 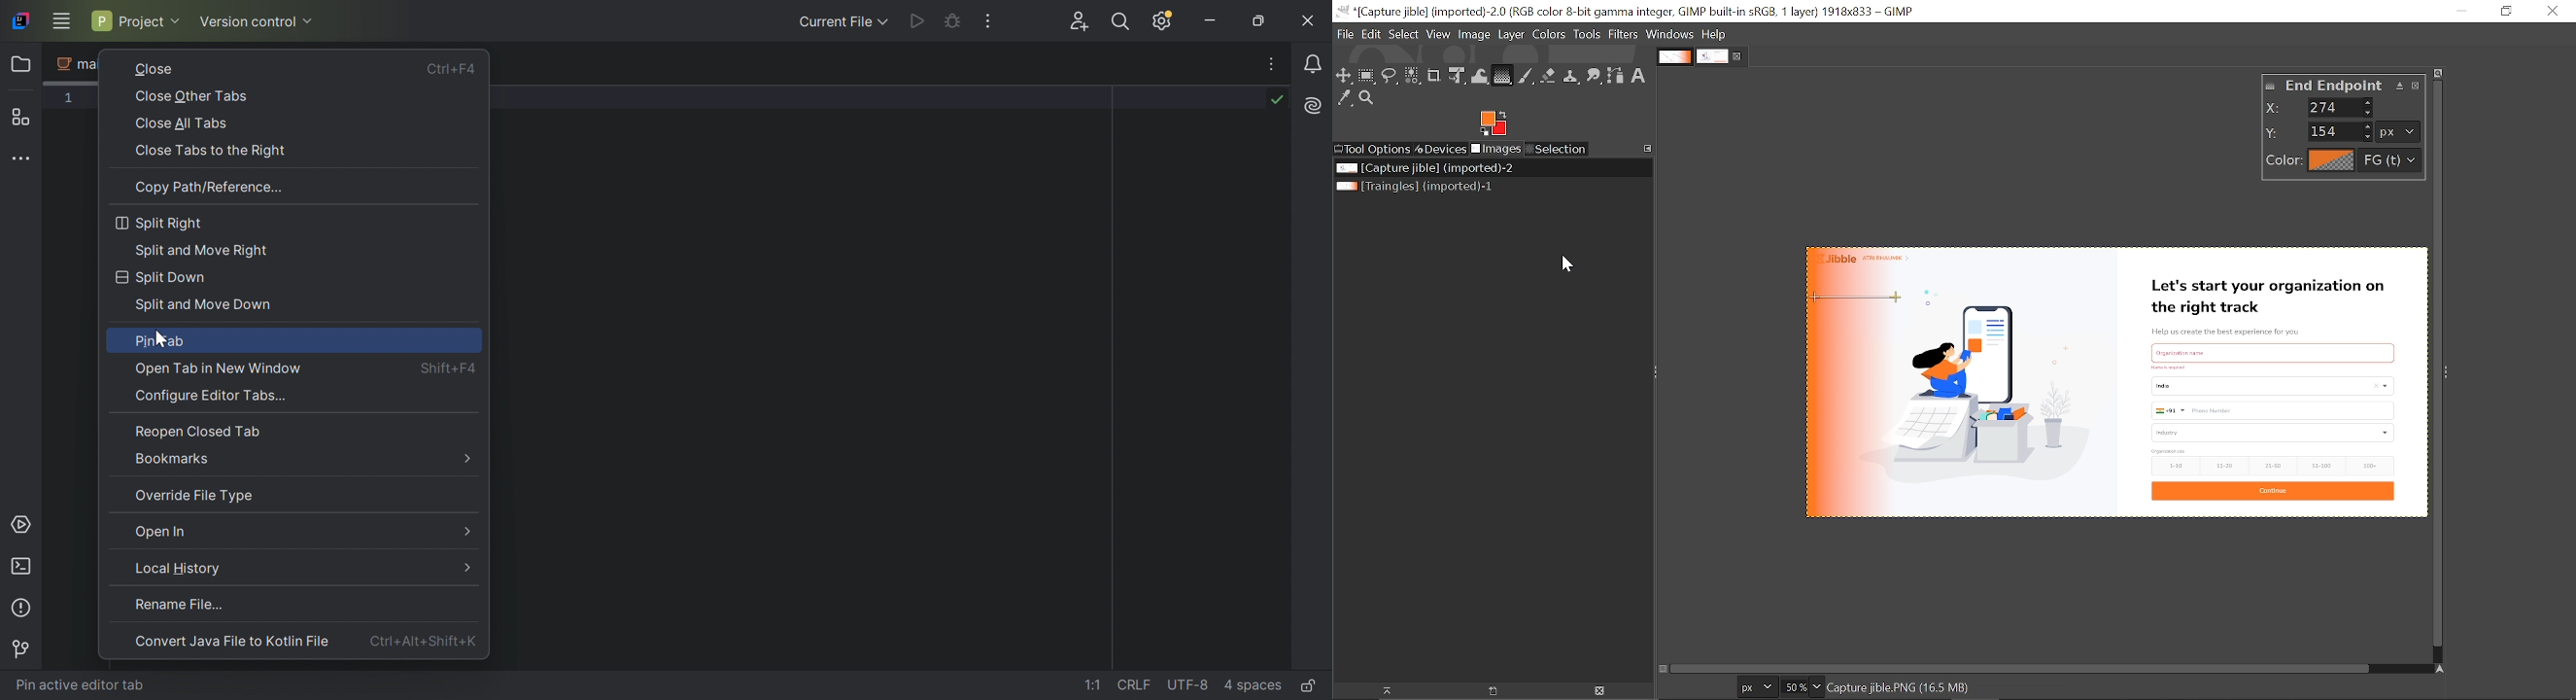 What do you see at coordinates (2463, 12) in the screenshot?
I see `Minimize` at bounding box center [2463, 12].